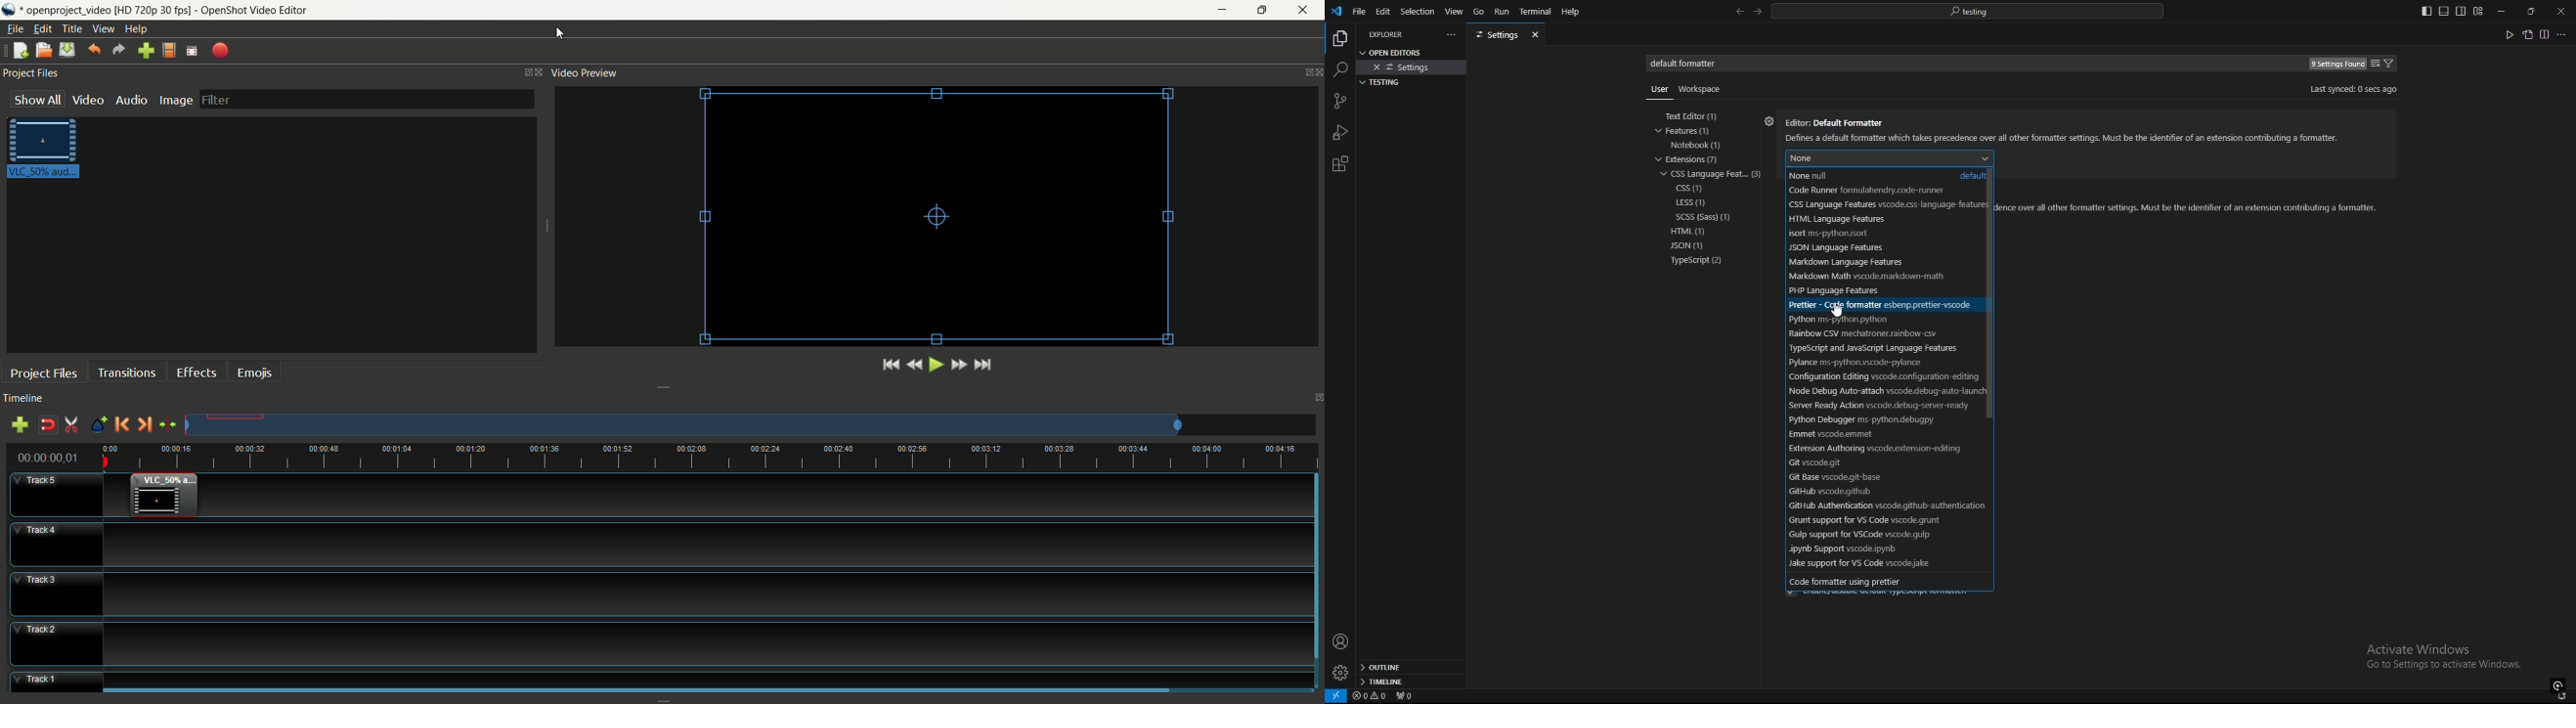 The image size is (2576, 728). What do you see at coordinates (1370, 696) in the screenshot?
I see `errors` at bounding box center [1370, 696].